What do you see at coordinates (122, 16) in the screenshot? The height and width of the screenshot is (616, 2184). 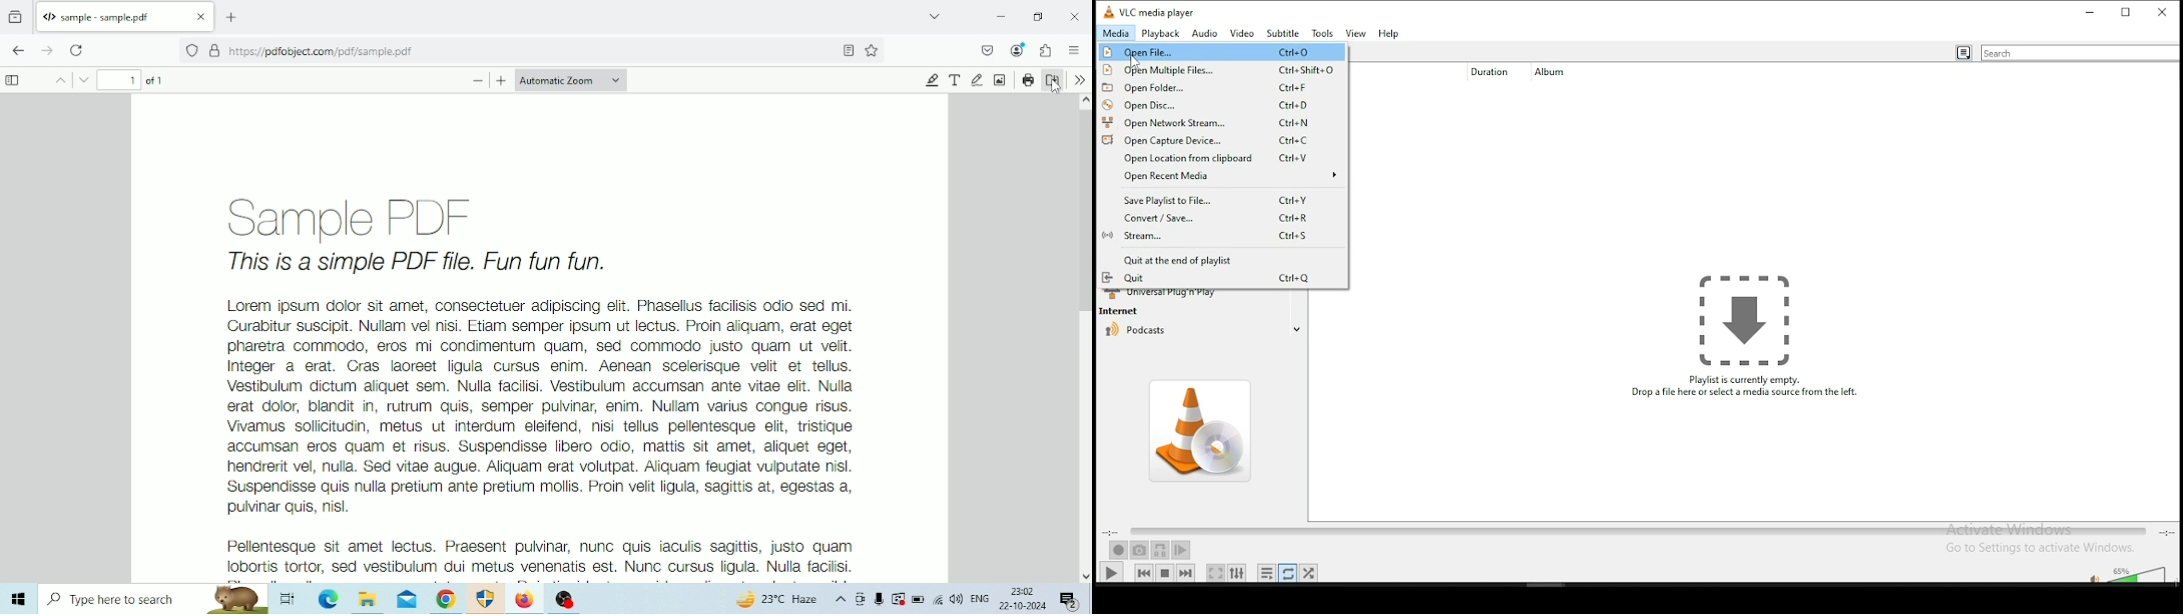 I see `Tab` at bounding box center [122, 16].